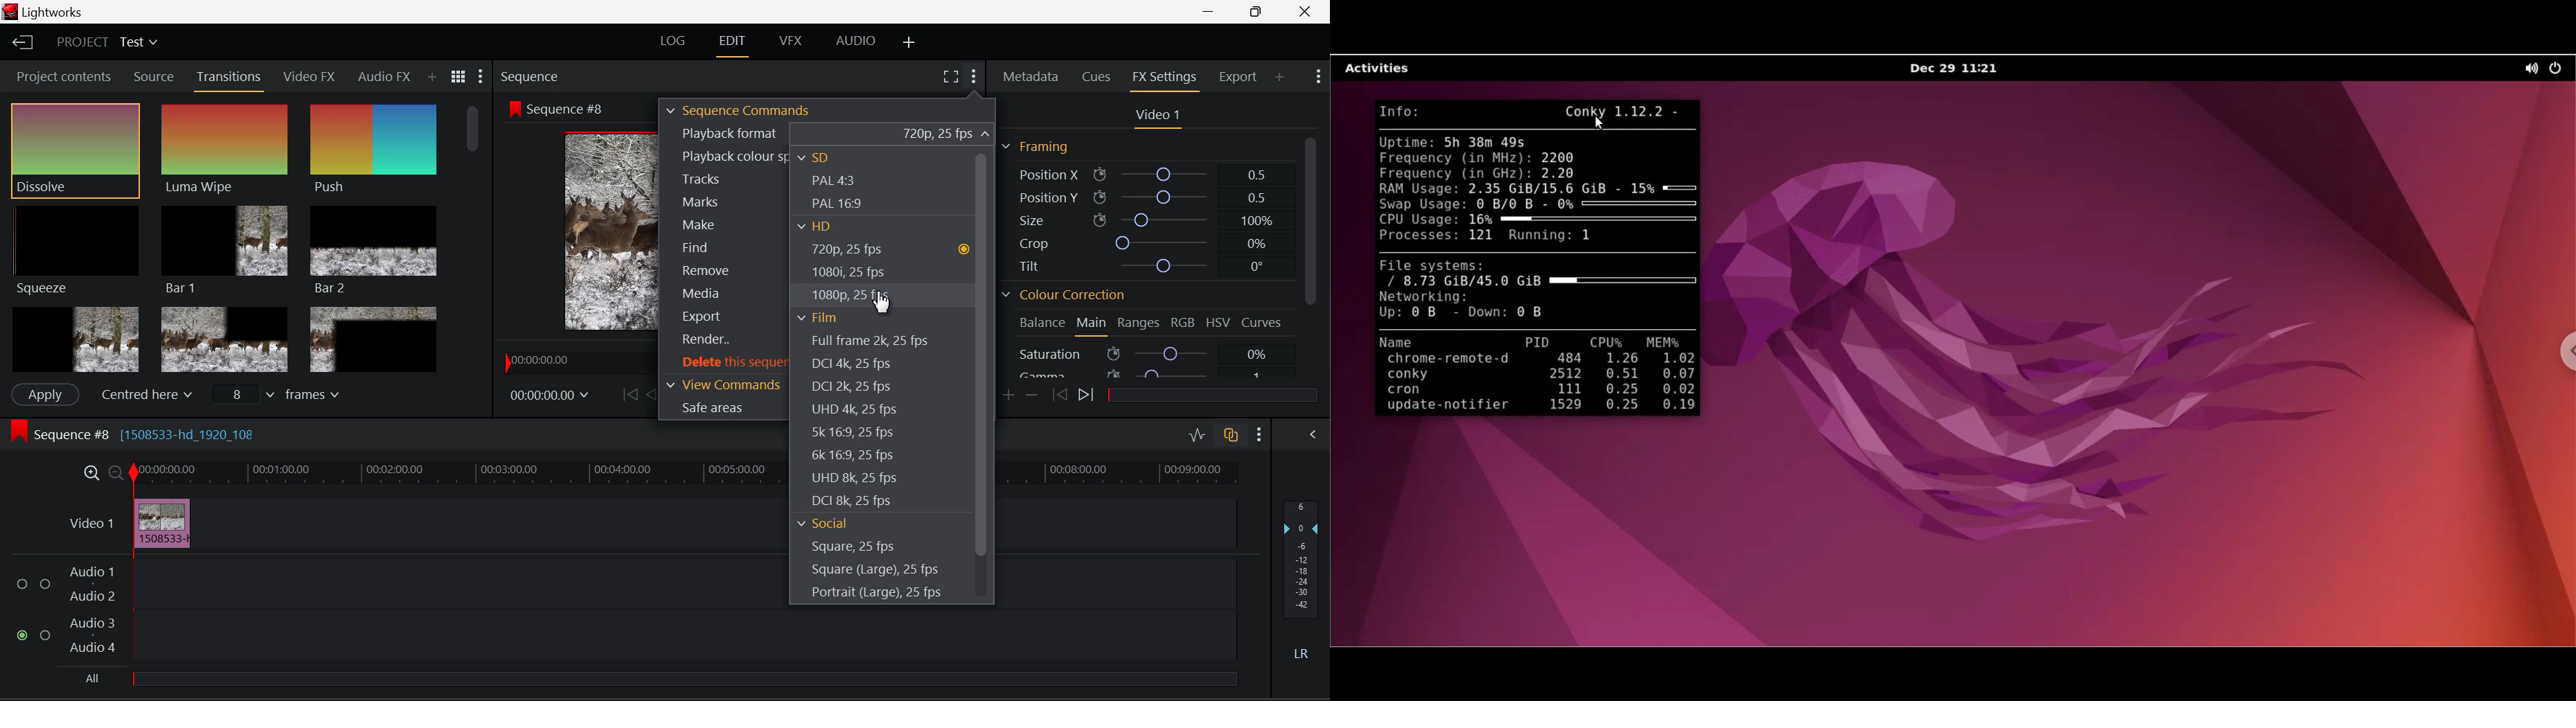 The width and height of the screenshot is (2576, 728). I want to click on Project contents, so click(64, 76).